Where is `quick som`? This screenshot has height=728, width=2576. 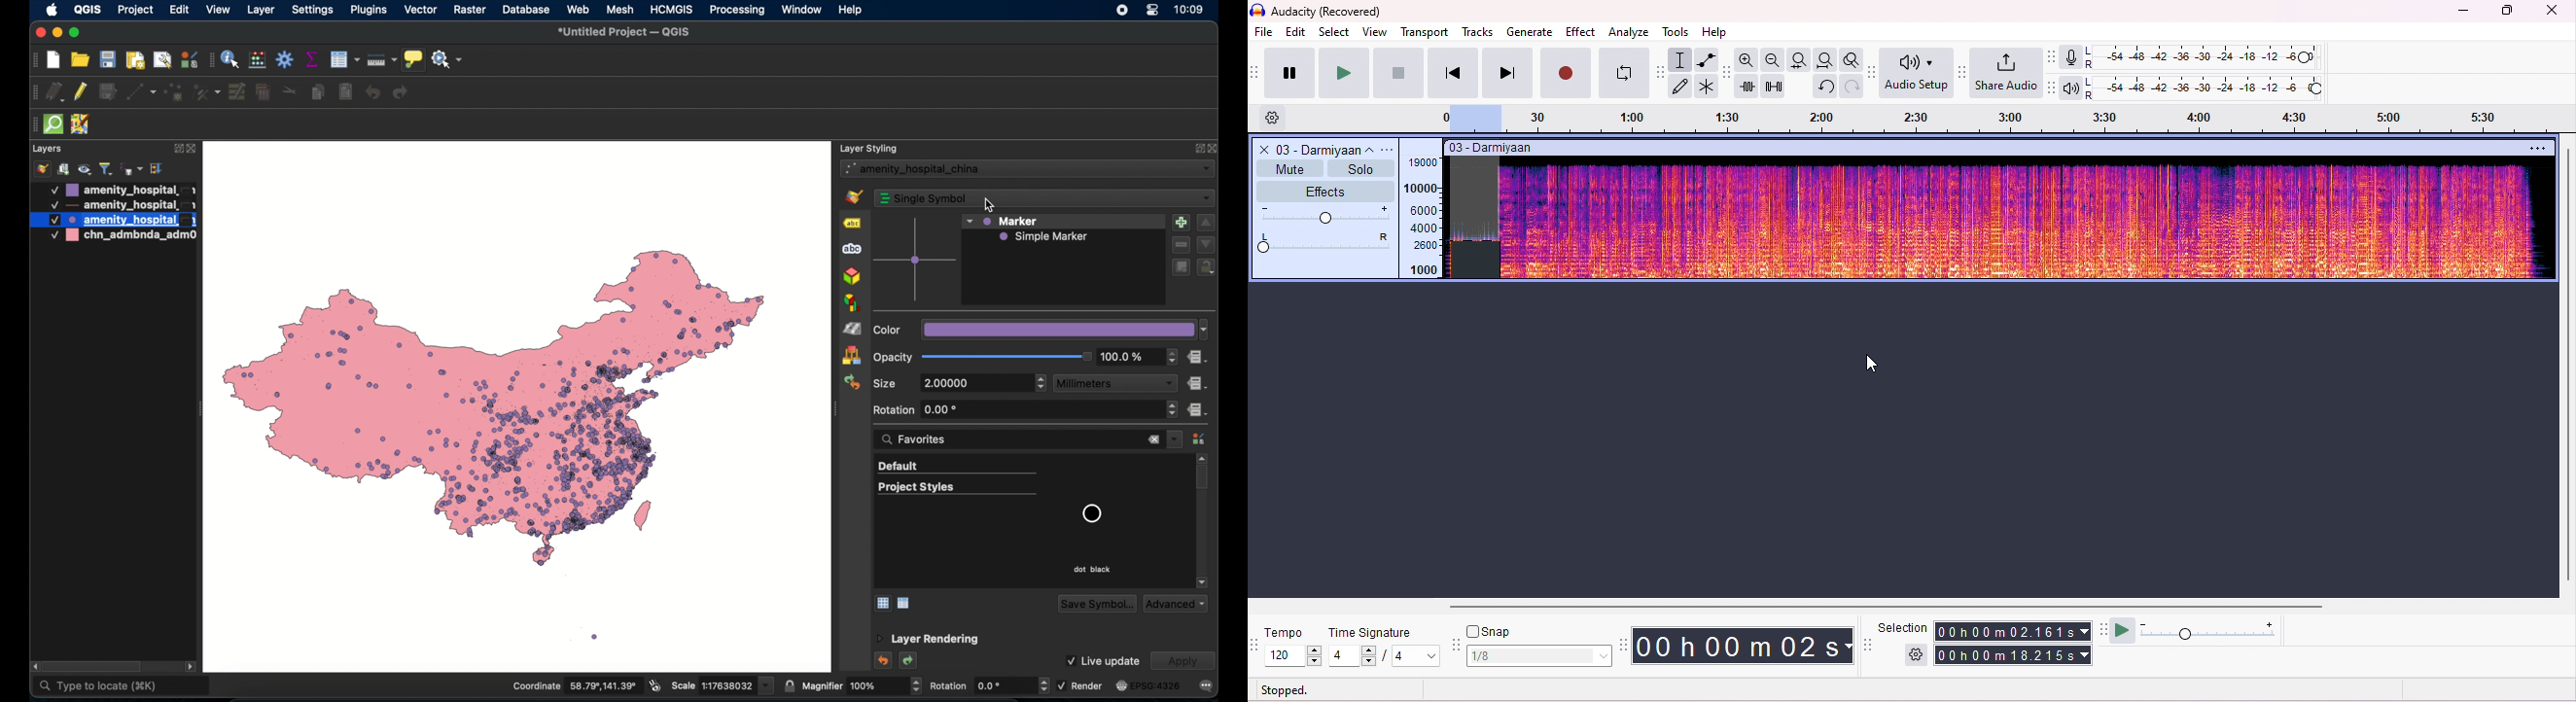
quick som is located at coordinates (55, 125).